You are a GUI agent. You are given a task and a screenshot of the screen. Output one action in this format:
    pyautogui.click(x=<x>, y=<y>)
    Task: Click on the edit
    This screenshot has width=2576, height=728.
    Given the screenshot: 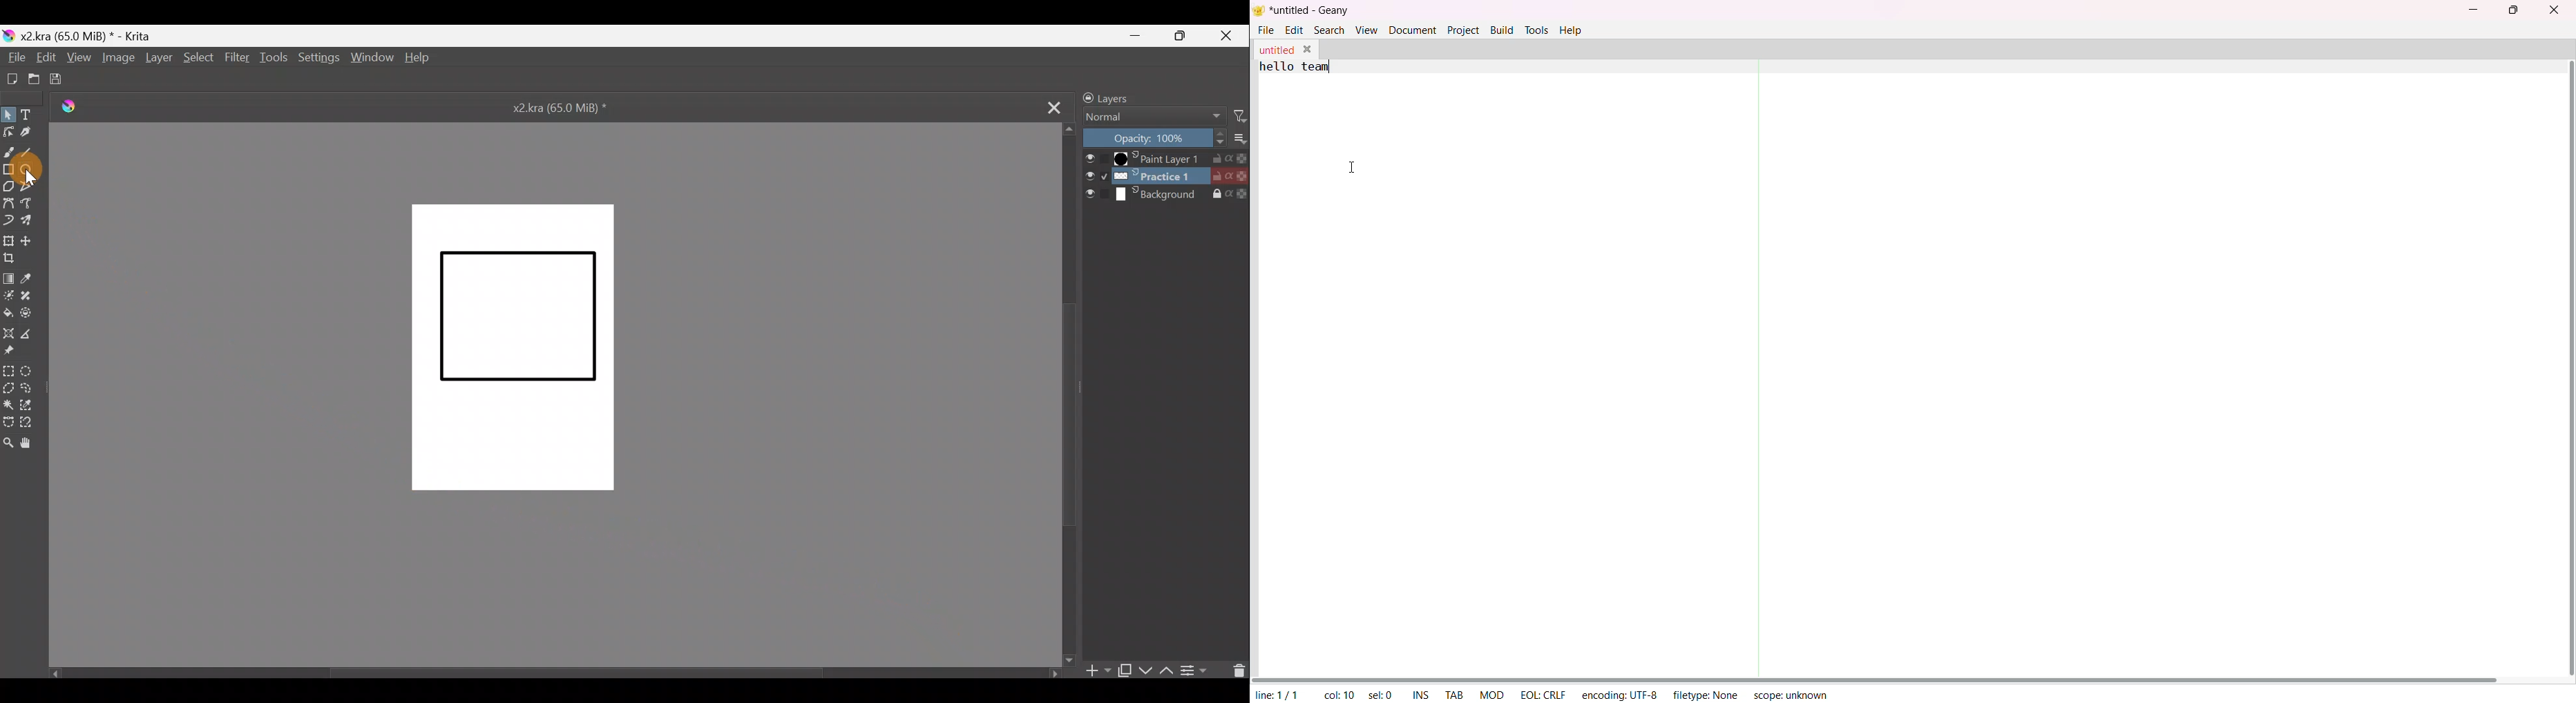 What is the action you would take?
    pyautogui.click(x=1293, y=30)
    